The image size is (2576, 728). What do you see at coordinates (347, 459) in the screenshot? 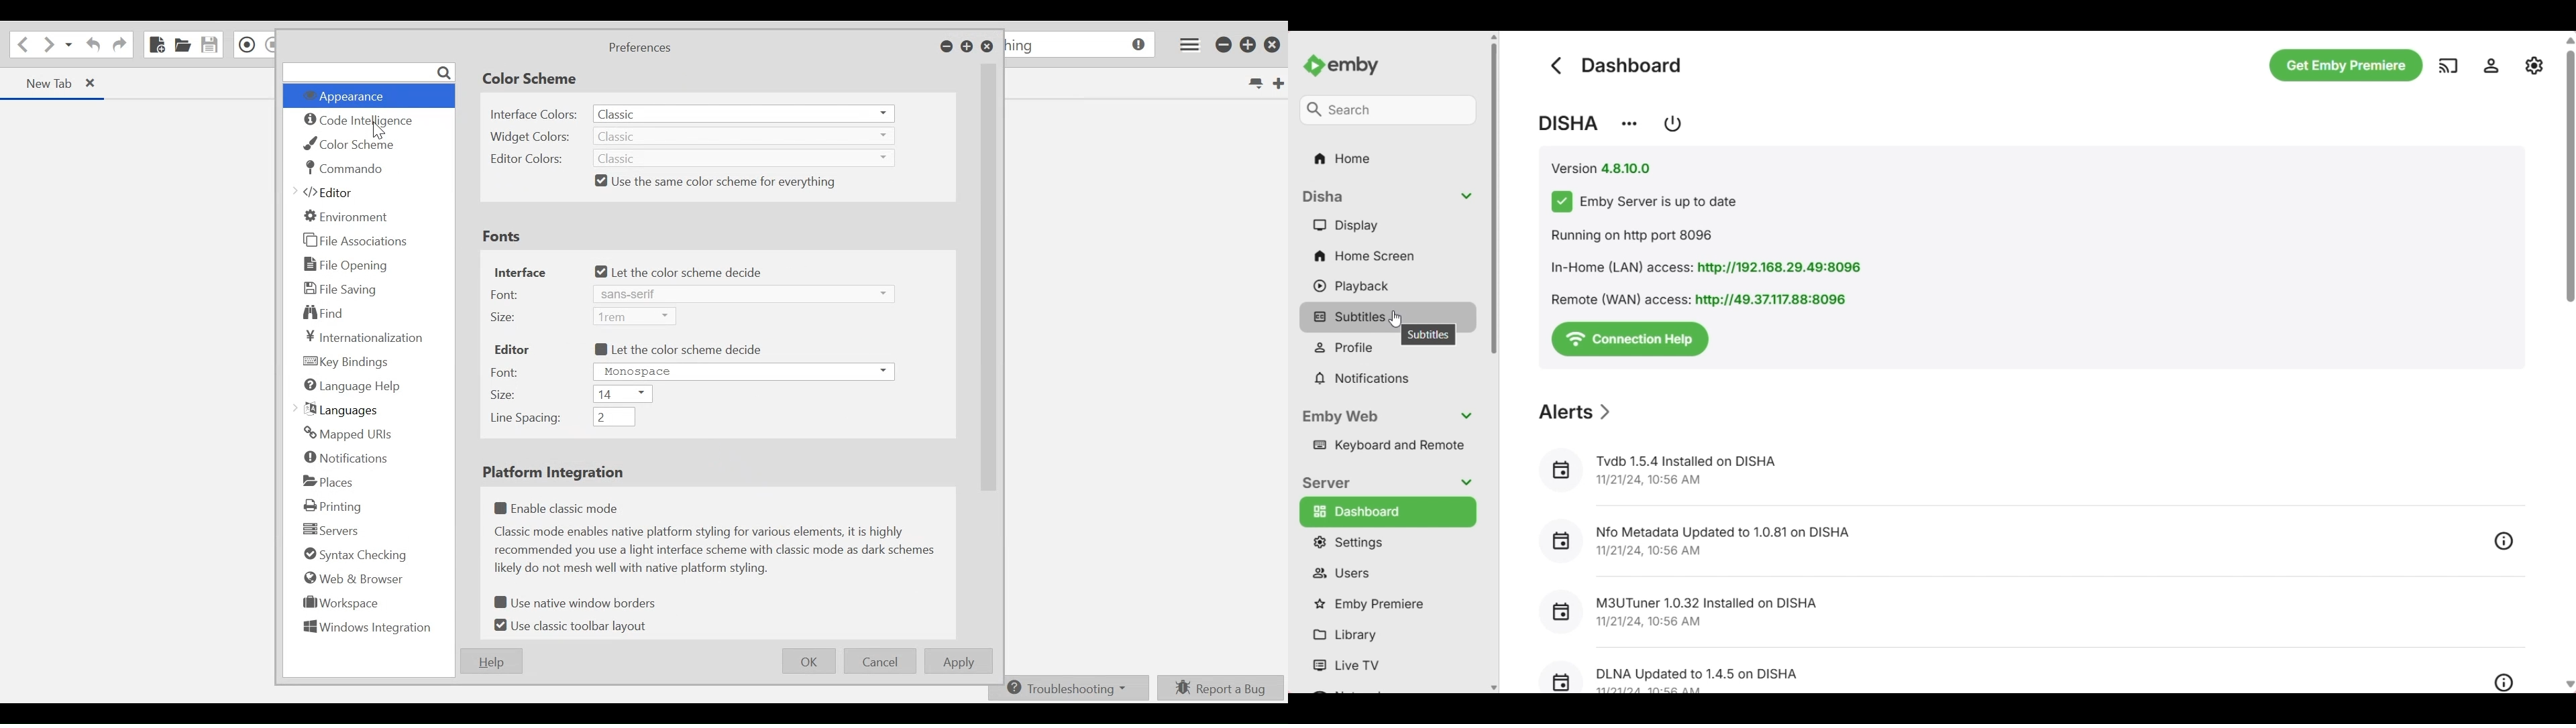
I see `Notifications` at bounding box center [347, 459].